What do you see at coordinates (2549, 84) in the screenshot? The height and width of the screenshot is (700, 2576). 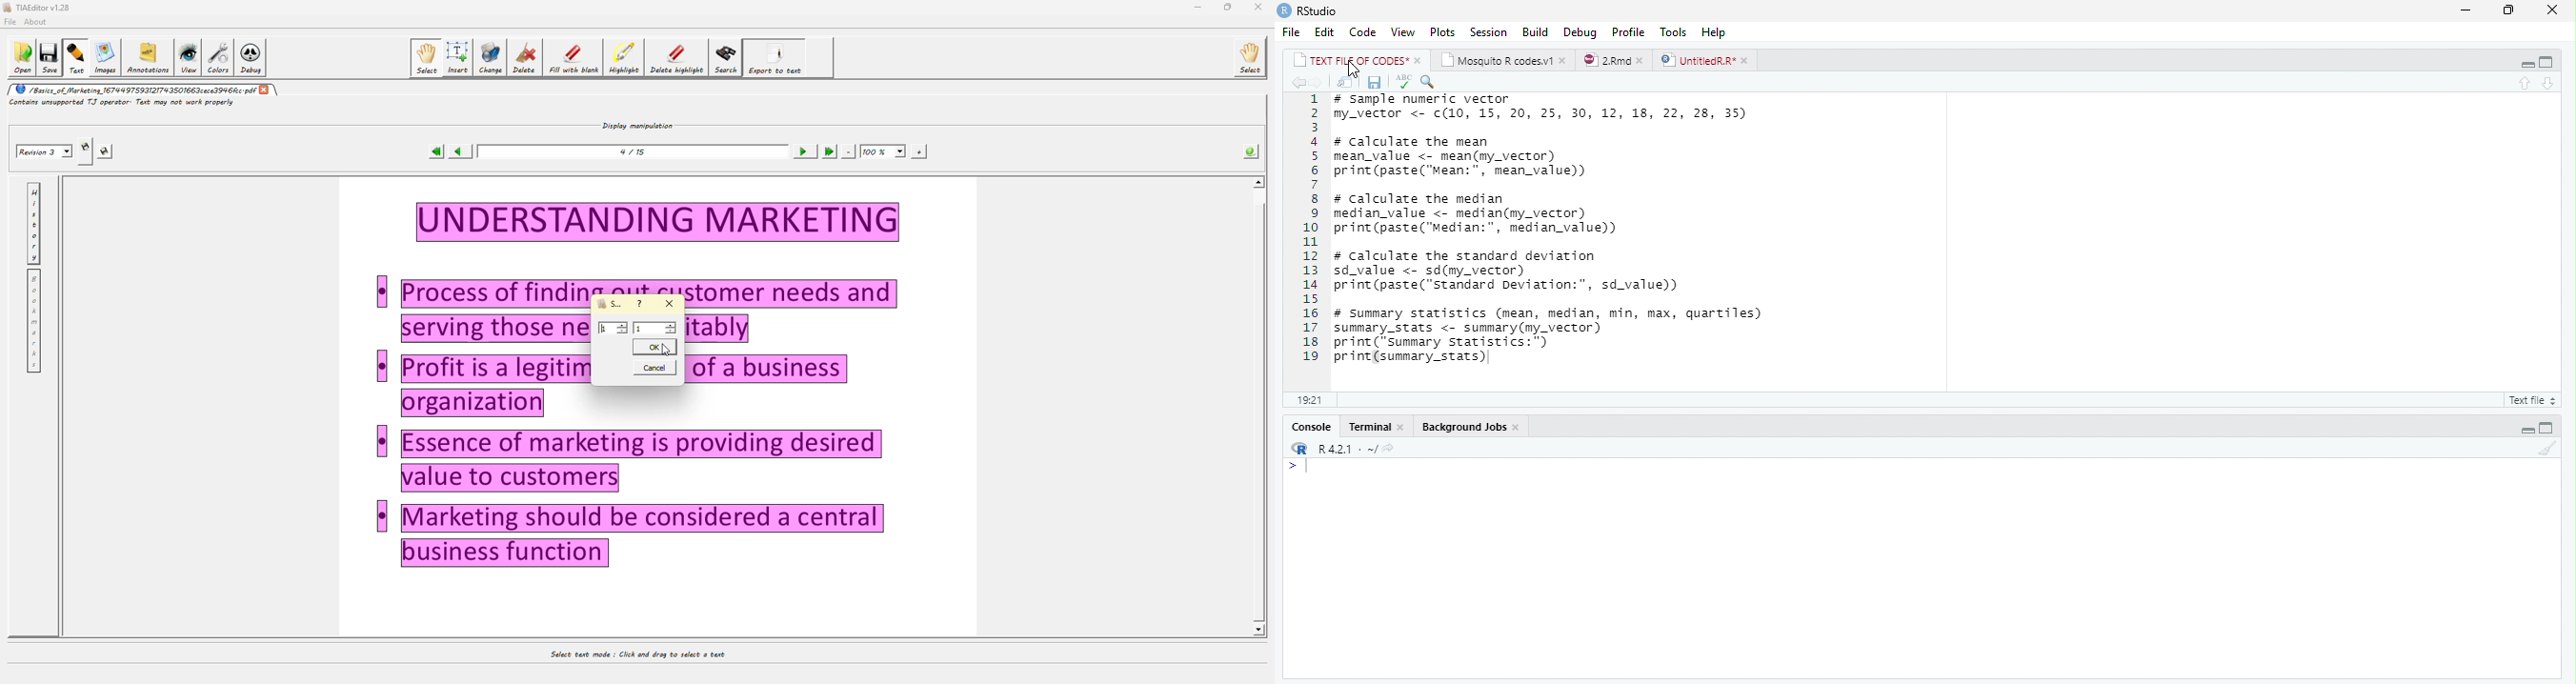 I see `next section` at bounding box center [2549, 84].